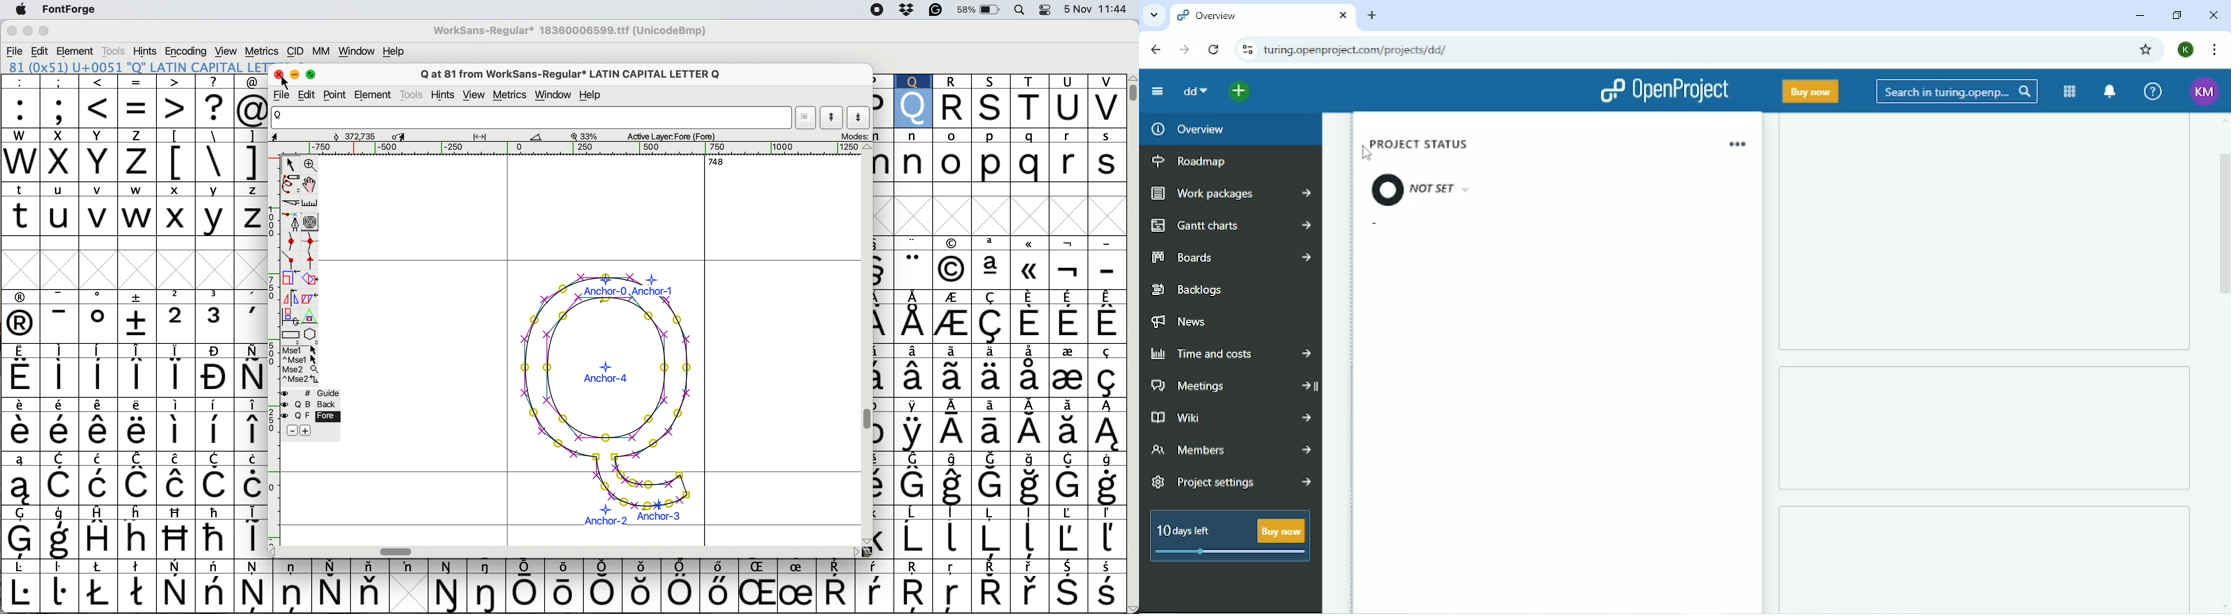  I want to click on Buy now, so click(1811, 91).